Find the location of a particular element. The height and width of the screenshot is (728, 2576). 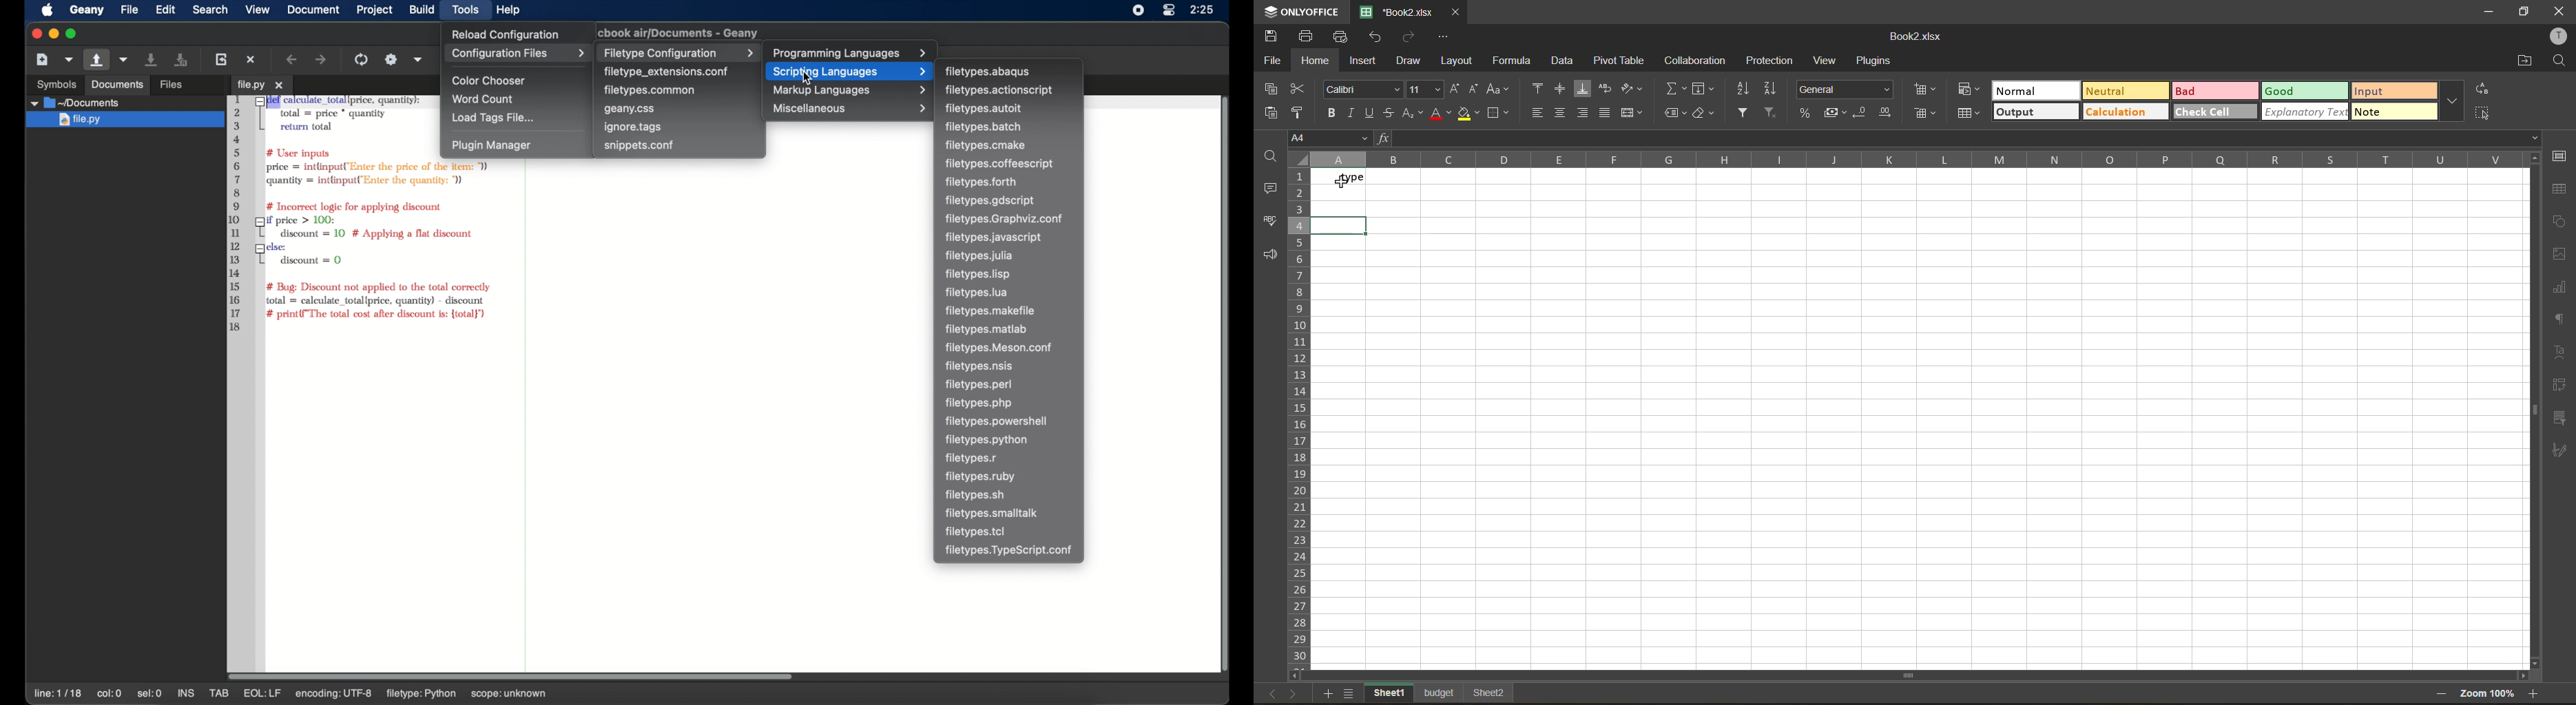

filetypes is located at coordinates (980, 403).